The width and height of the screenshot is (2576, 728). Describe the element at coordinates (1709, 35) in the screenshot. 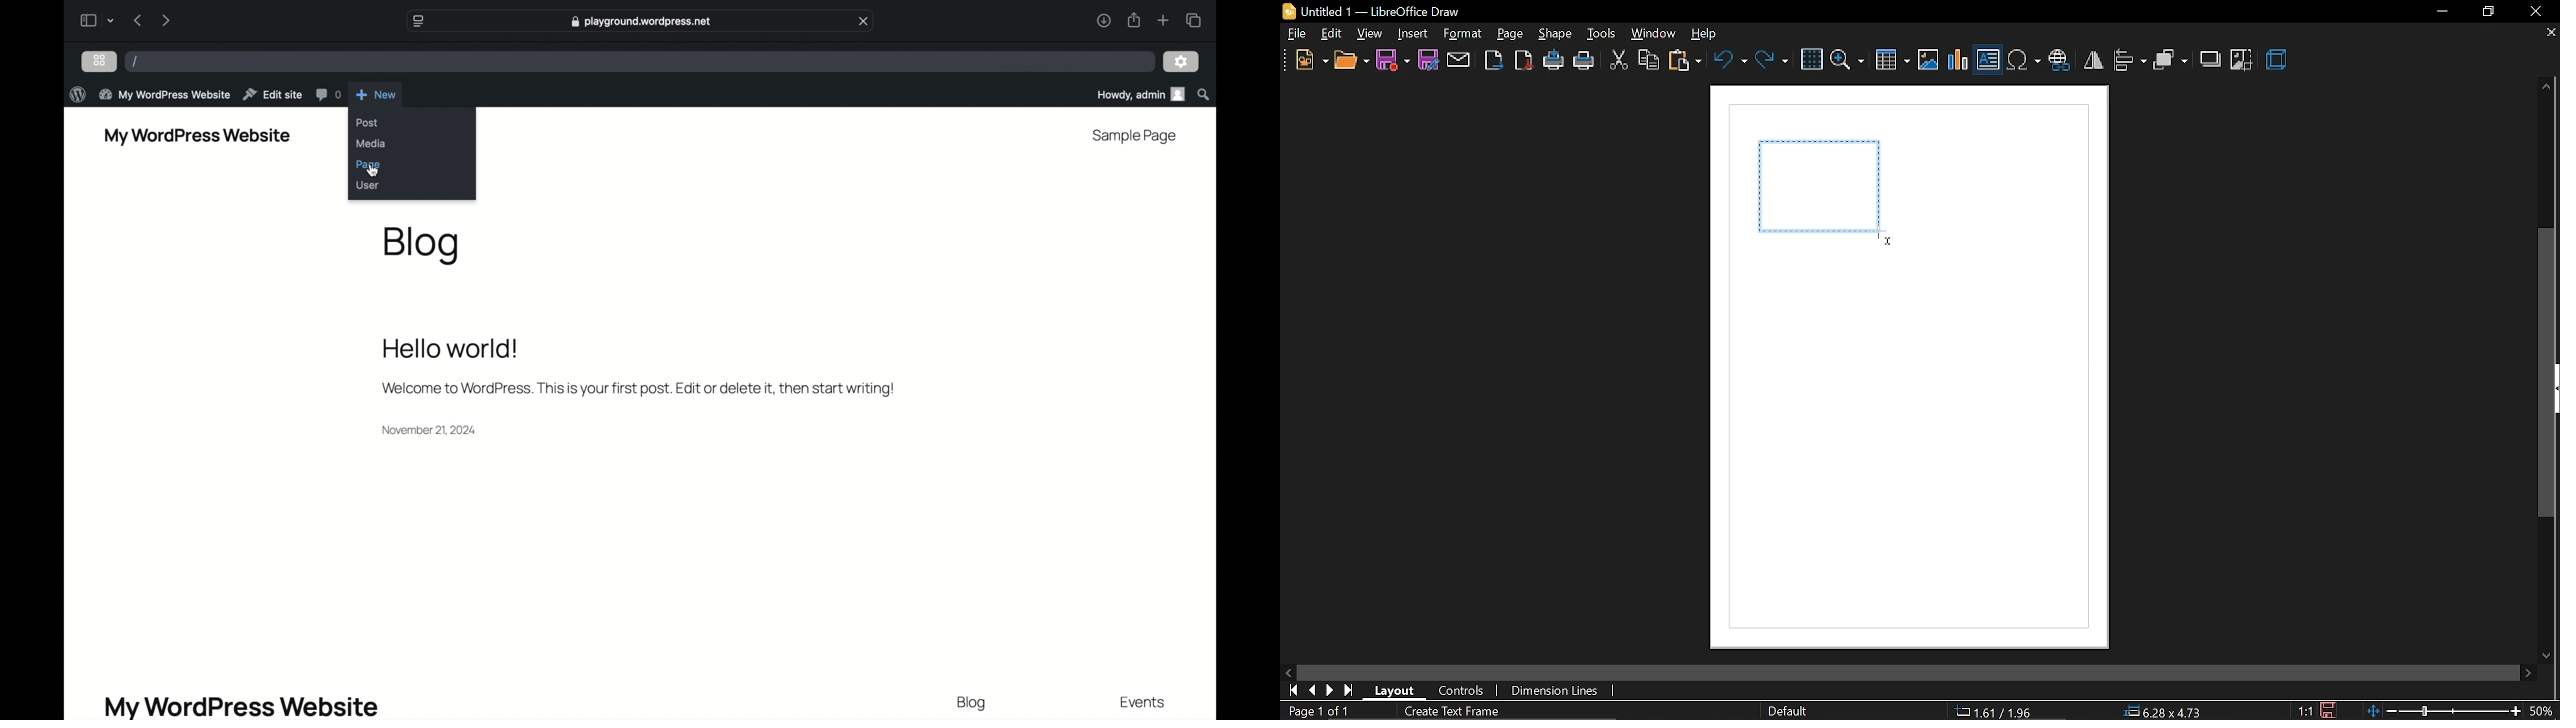

I see `help` at that location.